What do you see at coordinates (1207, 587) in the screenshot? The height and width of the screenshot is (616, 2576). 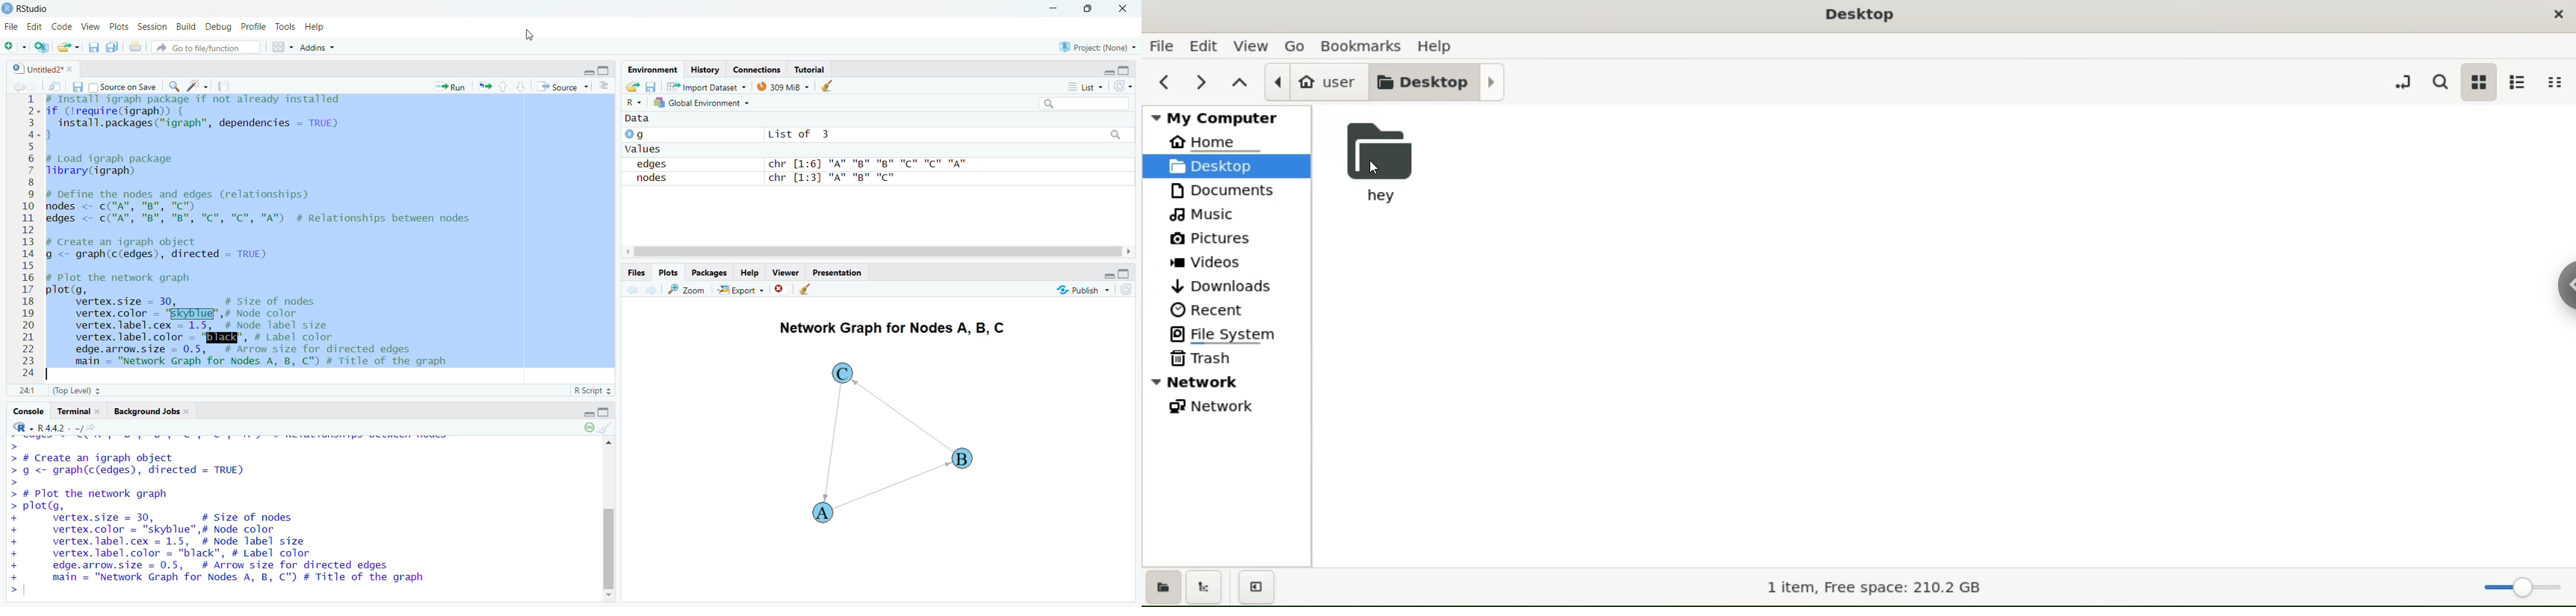 I see `show treeview` at bounding box center [1207, 587].